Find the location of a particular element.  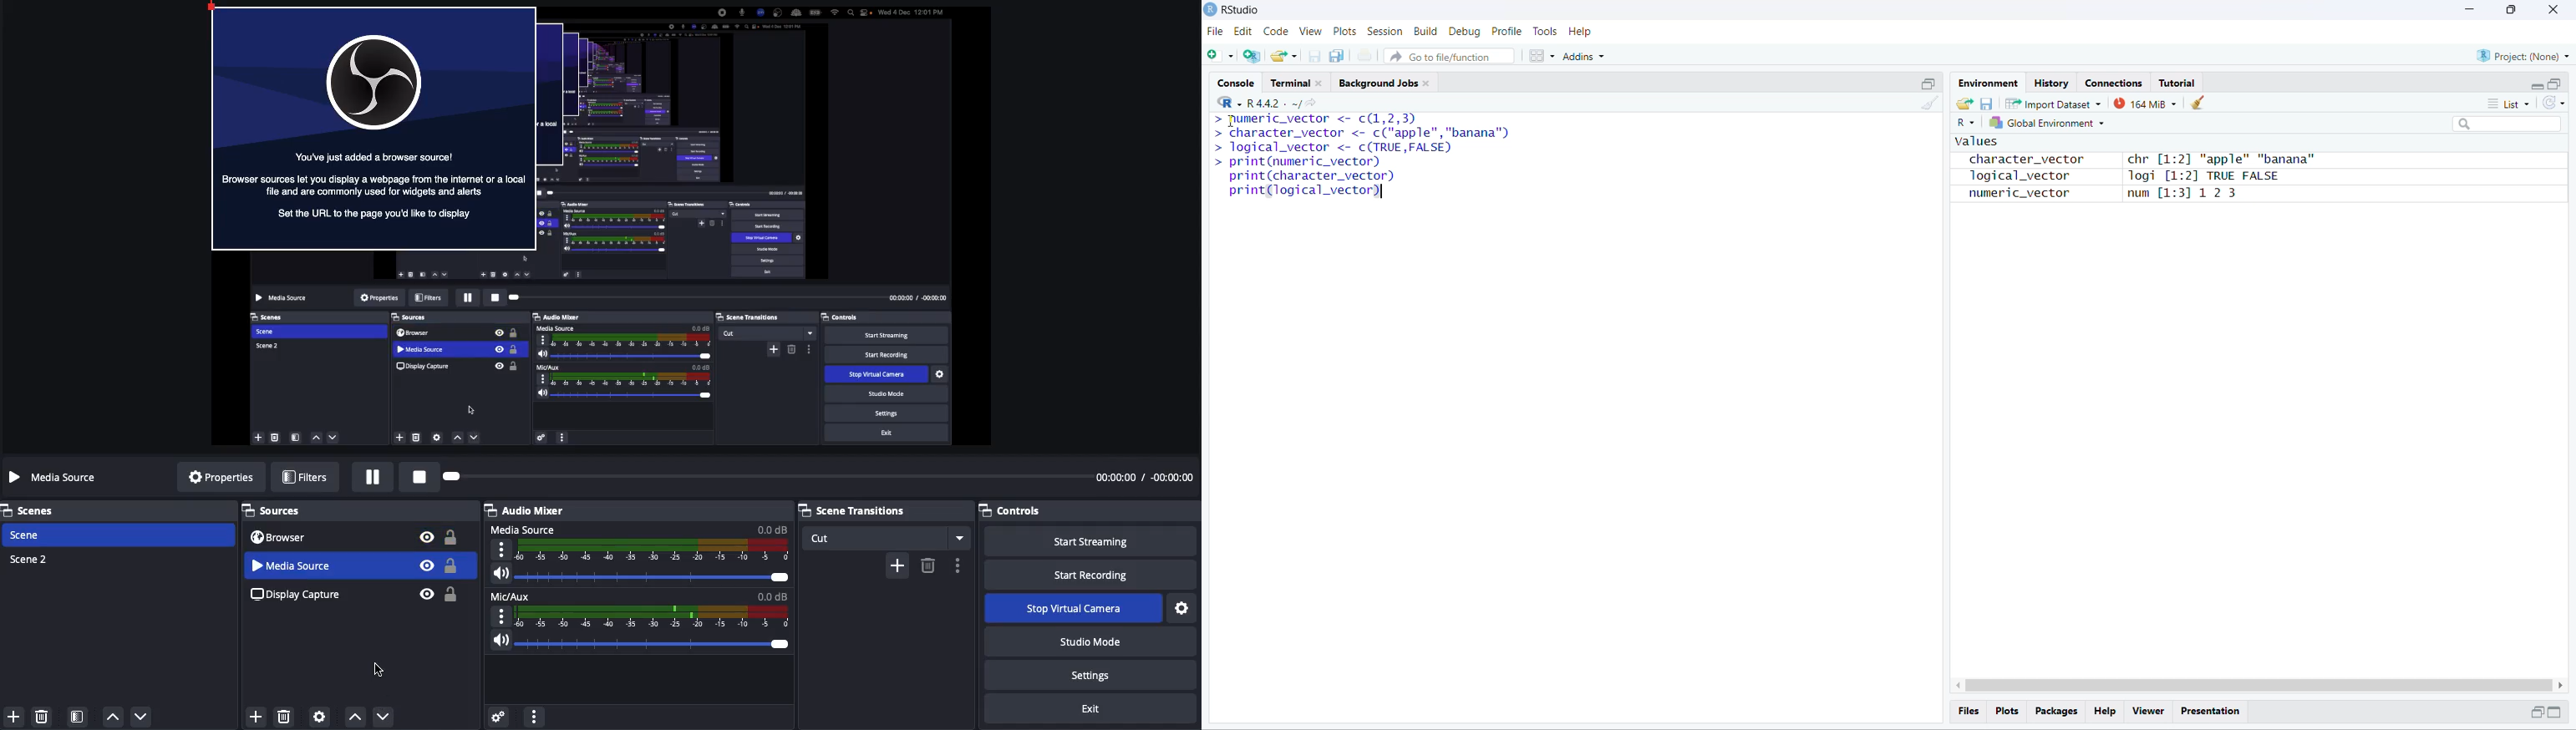

logical_vector is located at coordinates (2013, 177).